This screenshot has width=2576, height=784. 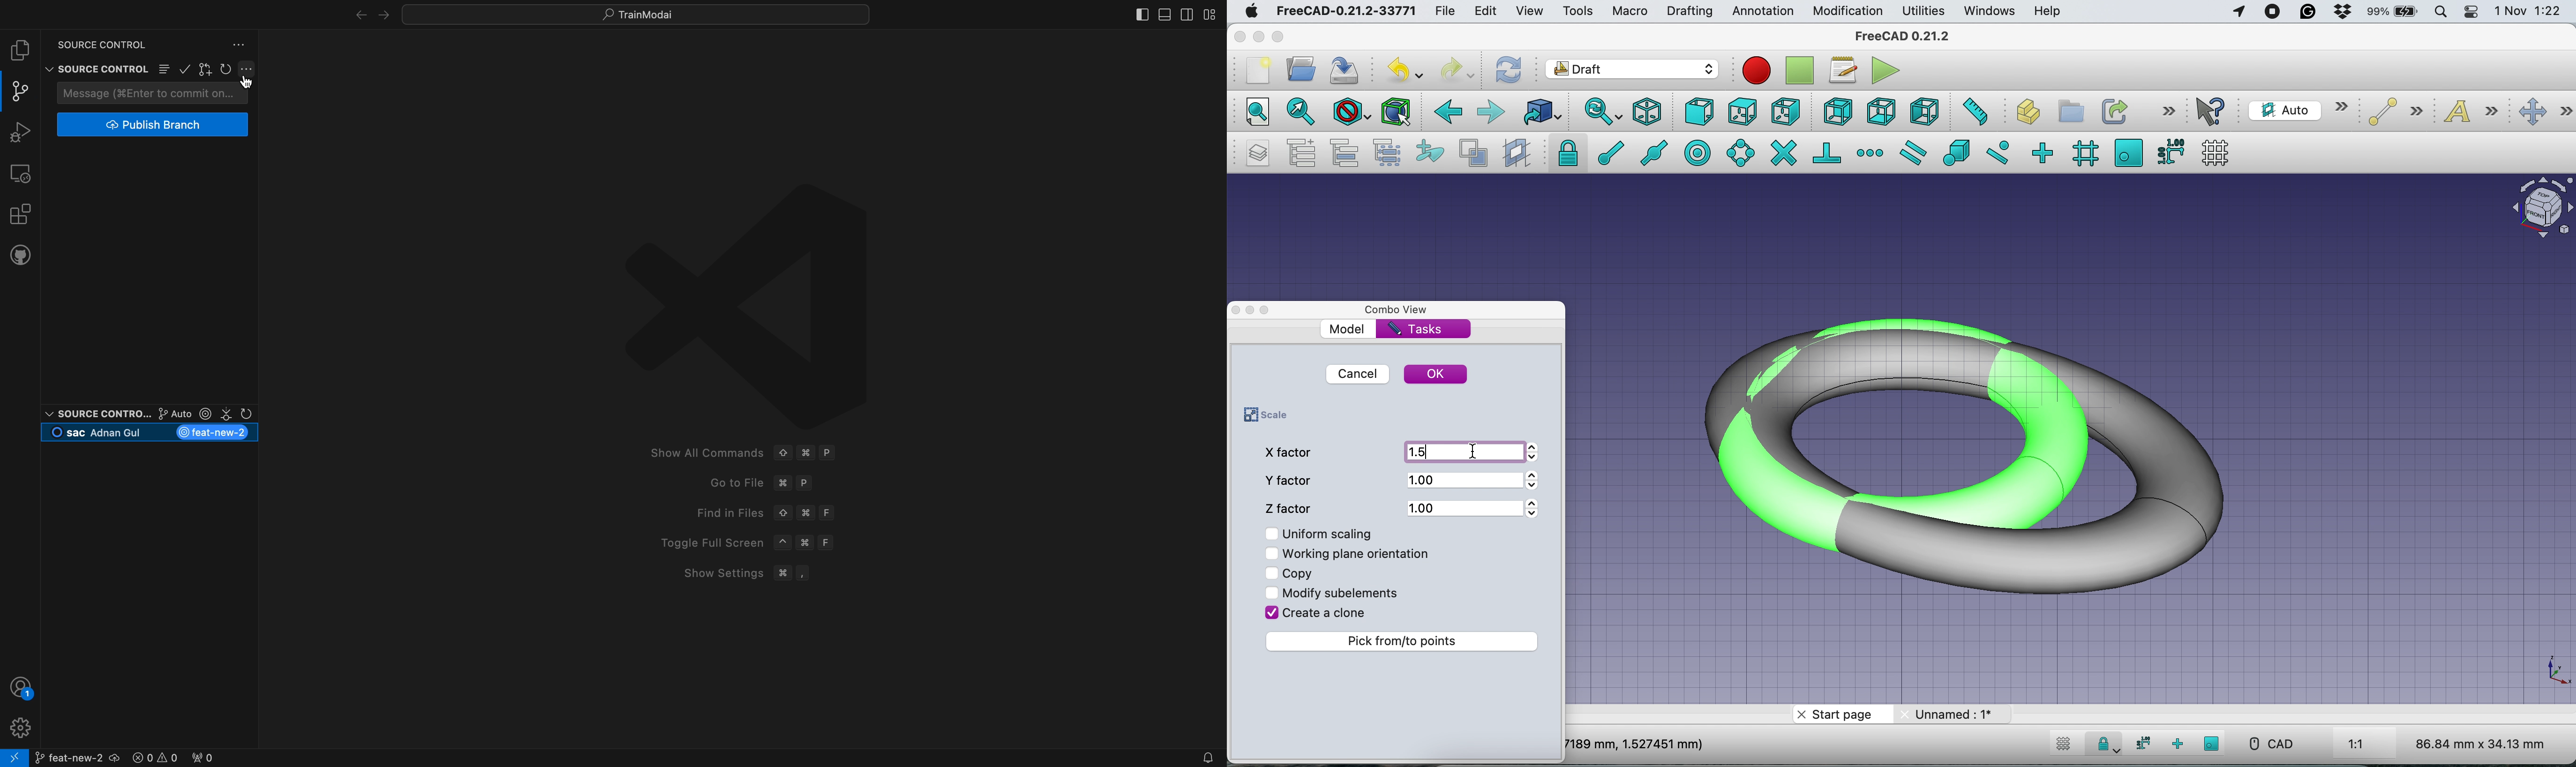 What do you see at coordinates (1405, 641) in the screenshot?
I see `pick from to points` at bounding box center [1405, 641].